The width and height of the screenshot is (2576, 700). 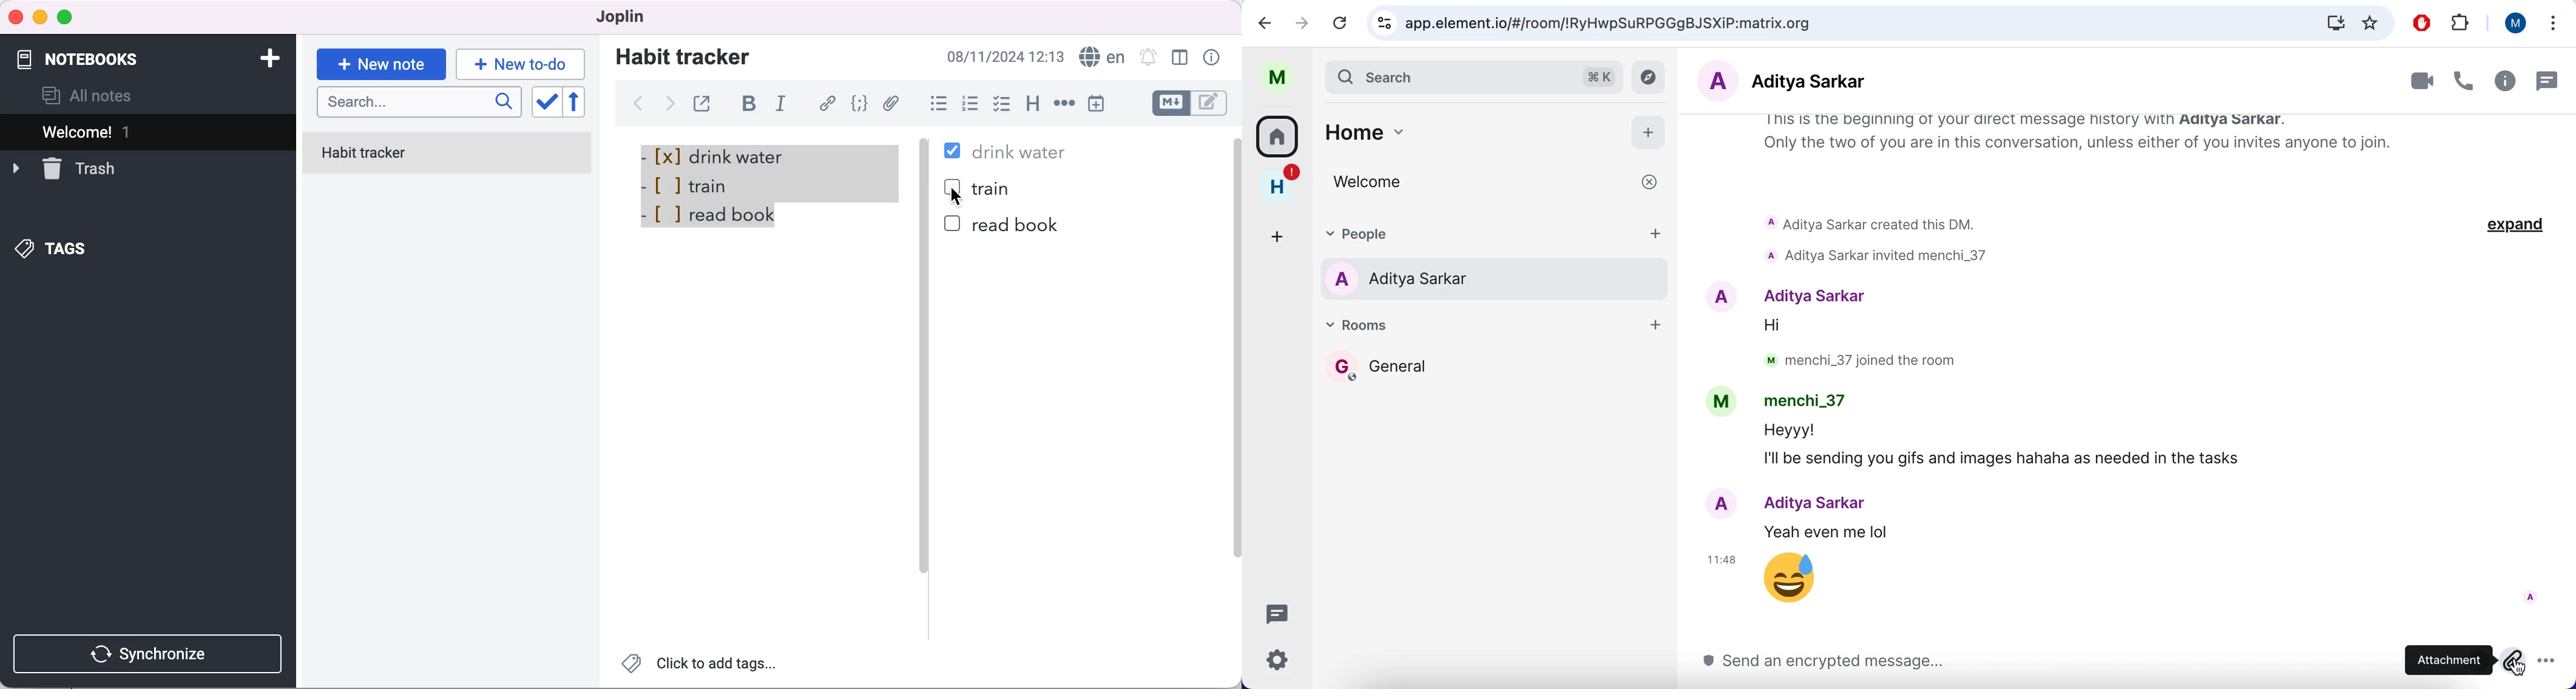 What do you see at coordinates (1650, 181) in the screenshot?
I see `close` at bounding box center [1650, 181].